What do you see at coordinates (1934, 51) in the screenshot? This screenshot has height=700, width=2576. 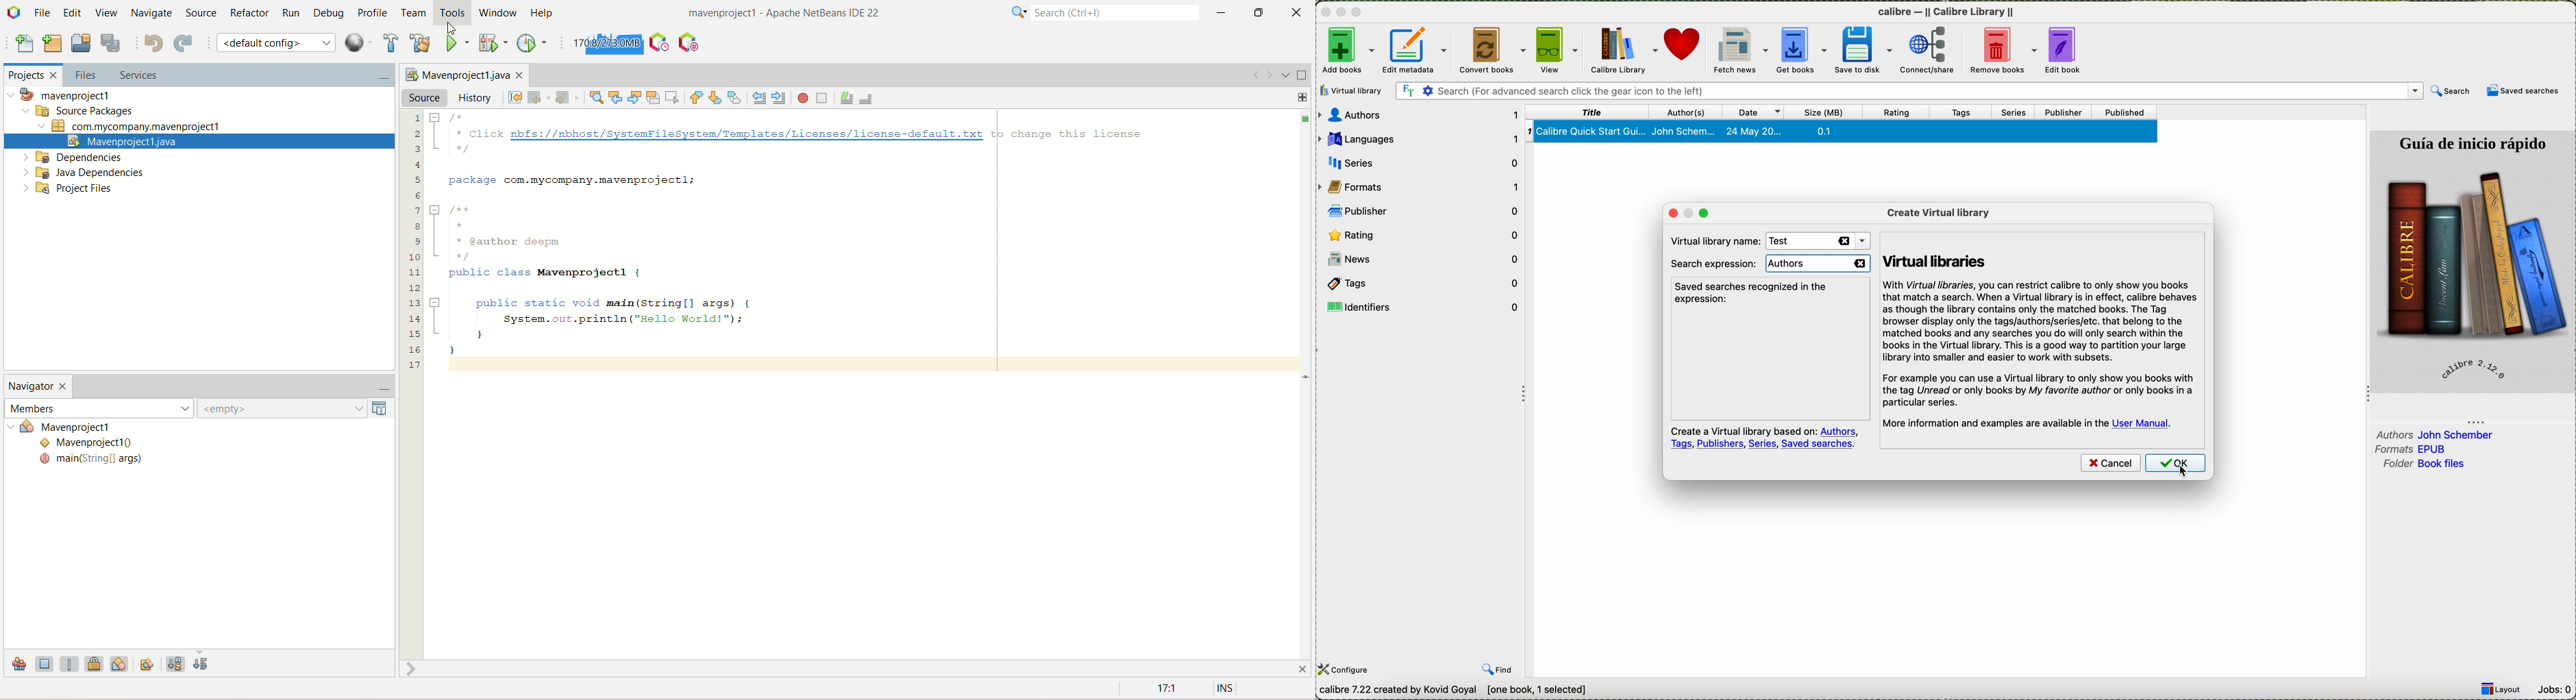 I see `connect/share` at bounding box center [1934, 51].